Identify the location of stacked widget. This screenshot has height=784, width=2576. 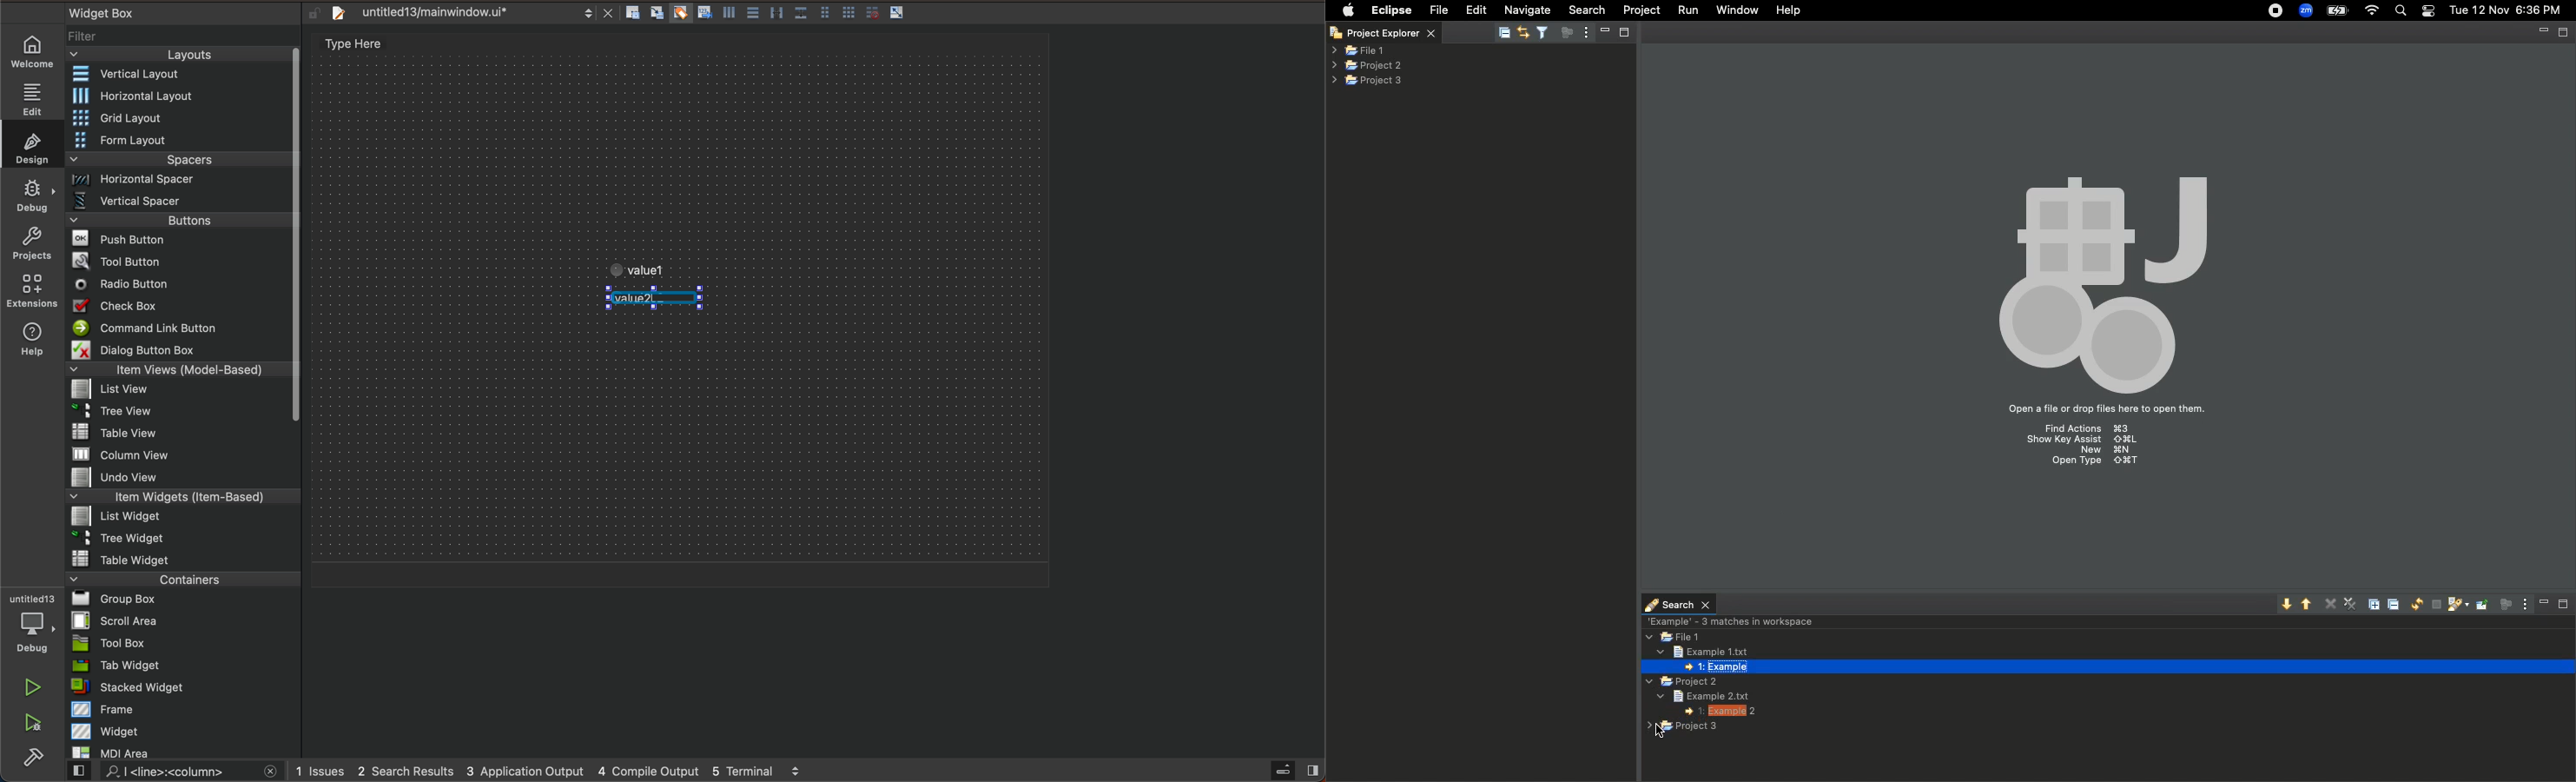
(184, 687).